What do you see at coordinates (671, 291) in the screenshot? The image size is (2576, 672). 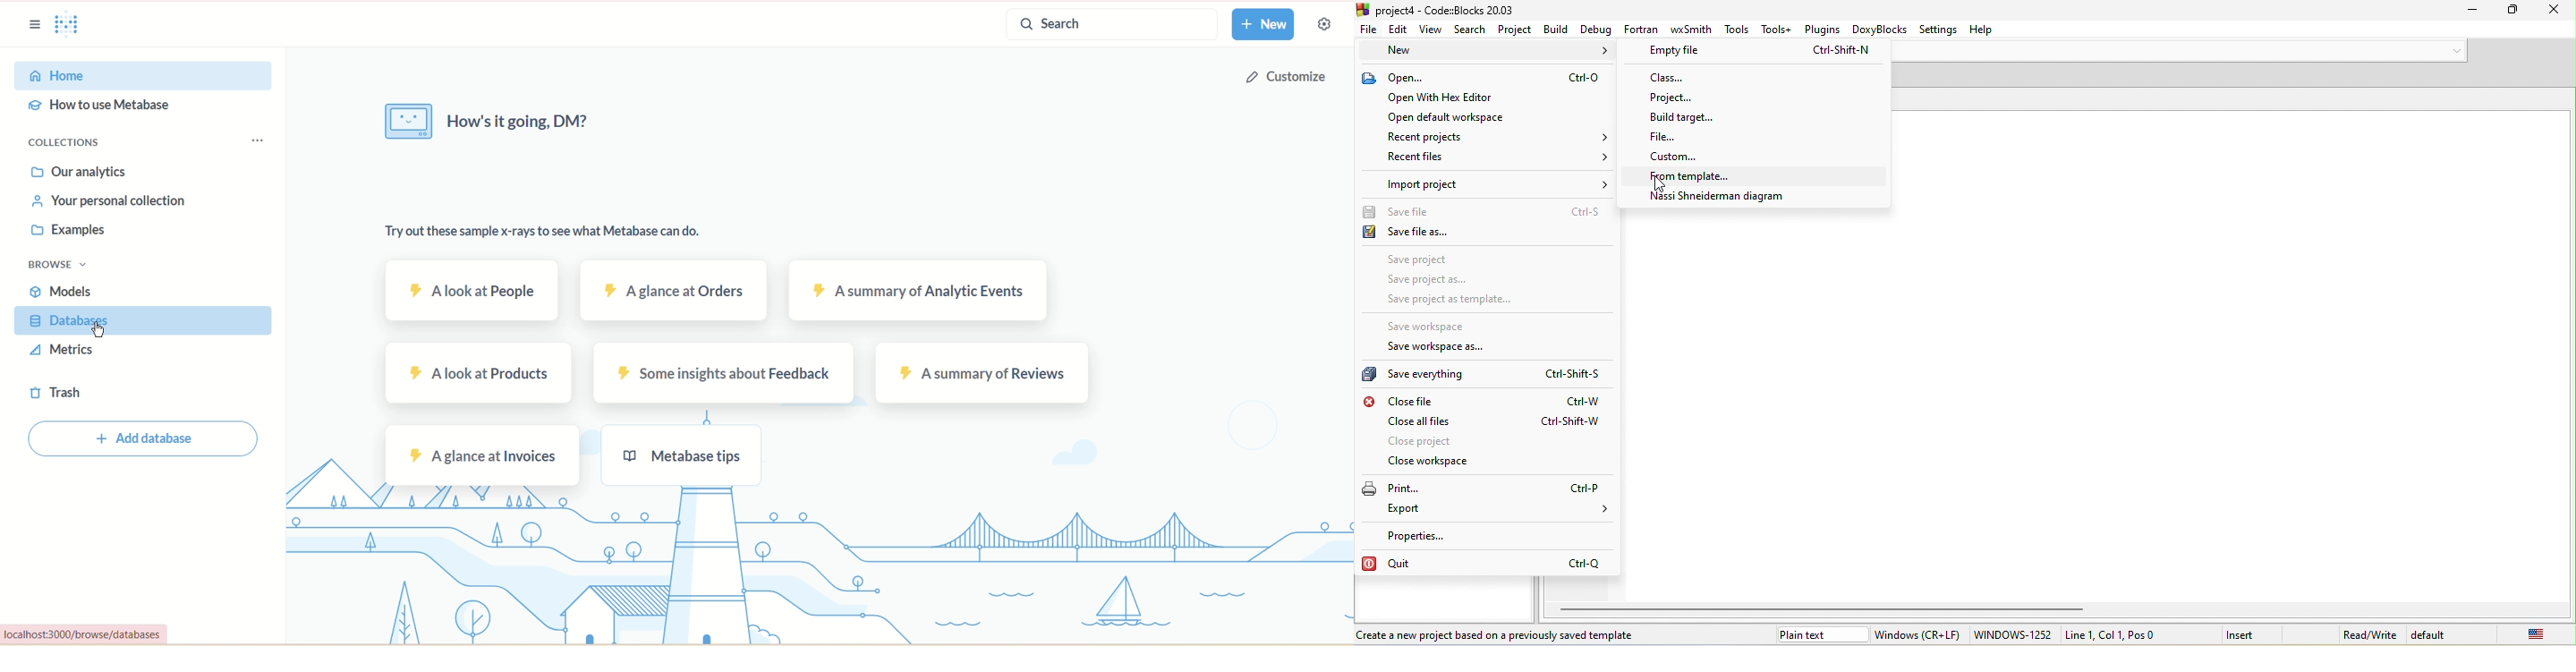 I see `a glance at orders` at bounding box center [671, 291].